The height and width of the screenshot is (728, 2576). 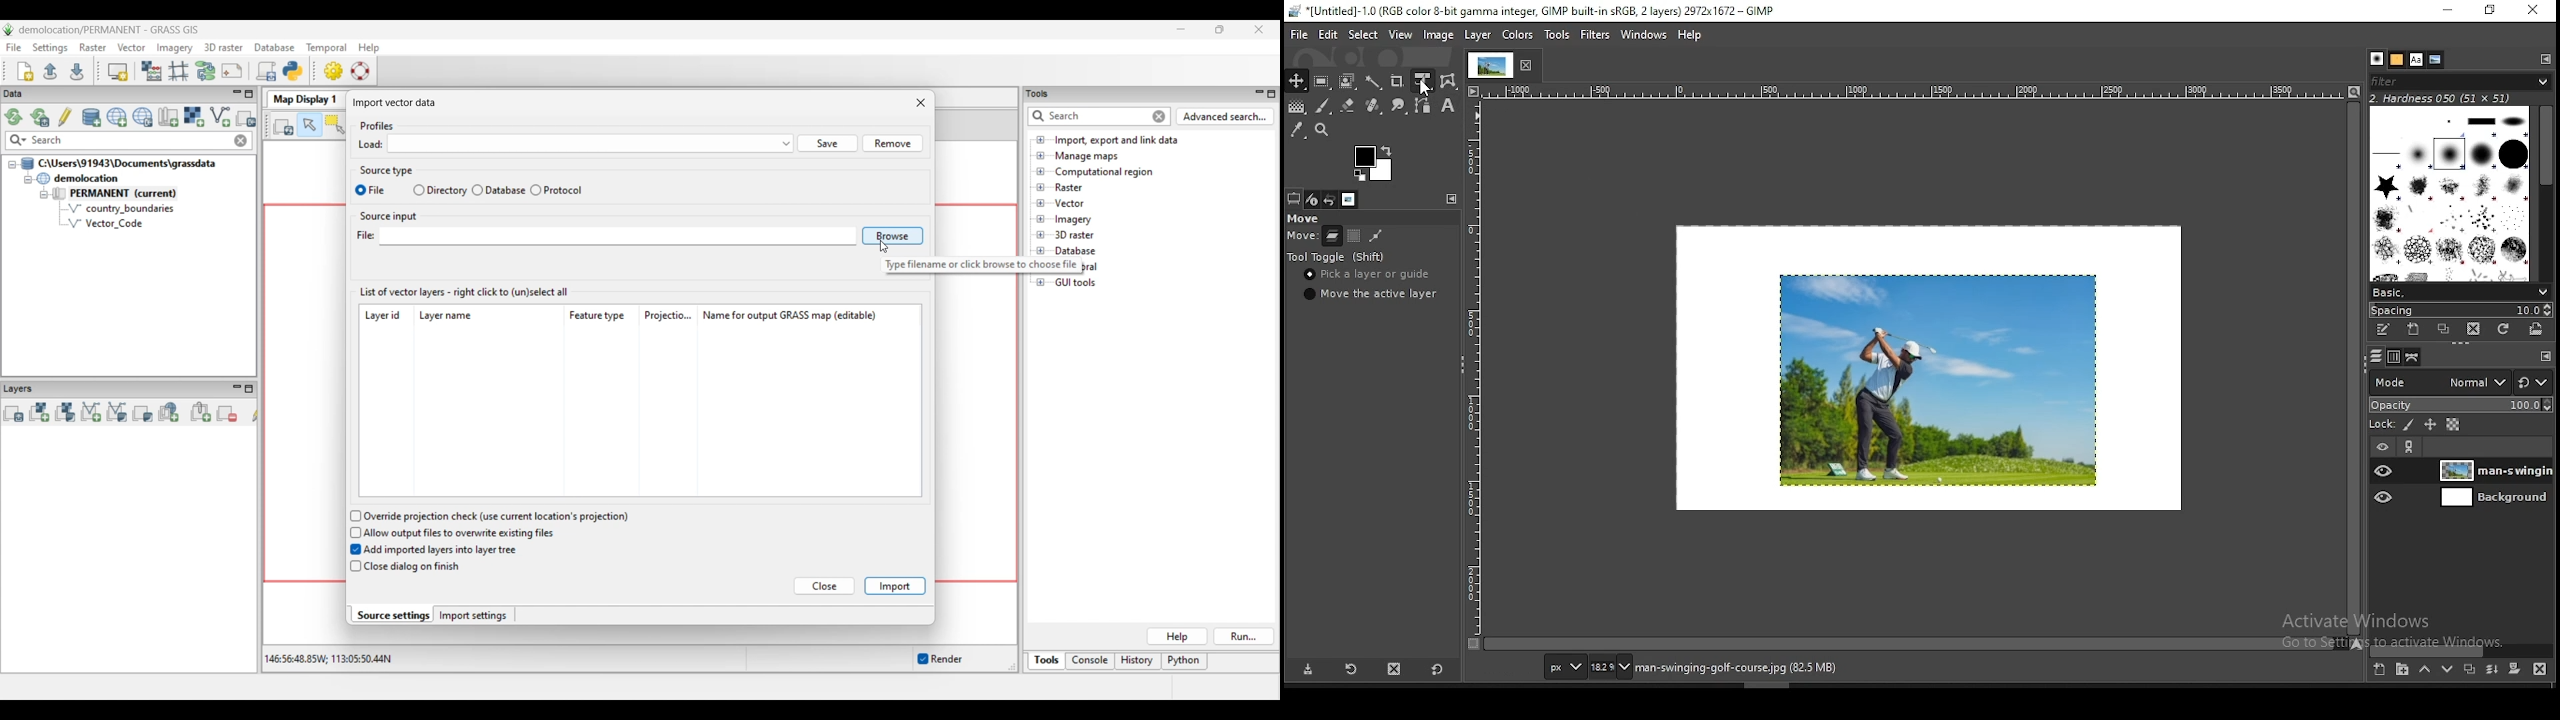 What do you see at coordinates (1452, 199) in the screenshot?
I see `configure this tab` at bounding box center [1452, 199].